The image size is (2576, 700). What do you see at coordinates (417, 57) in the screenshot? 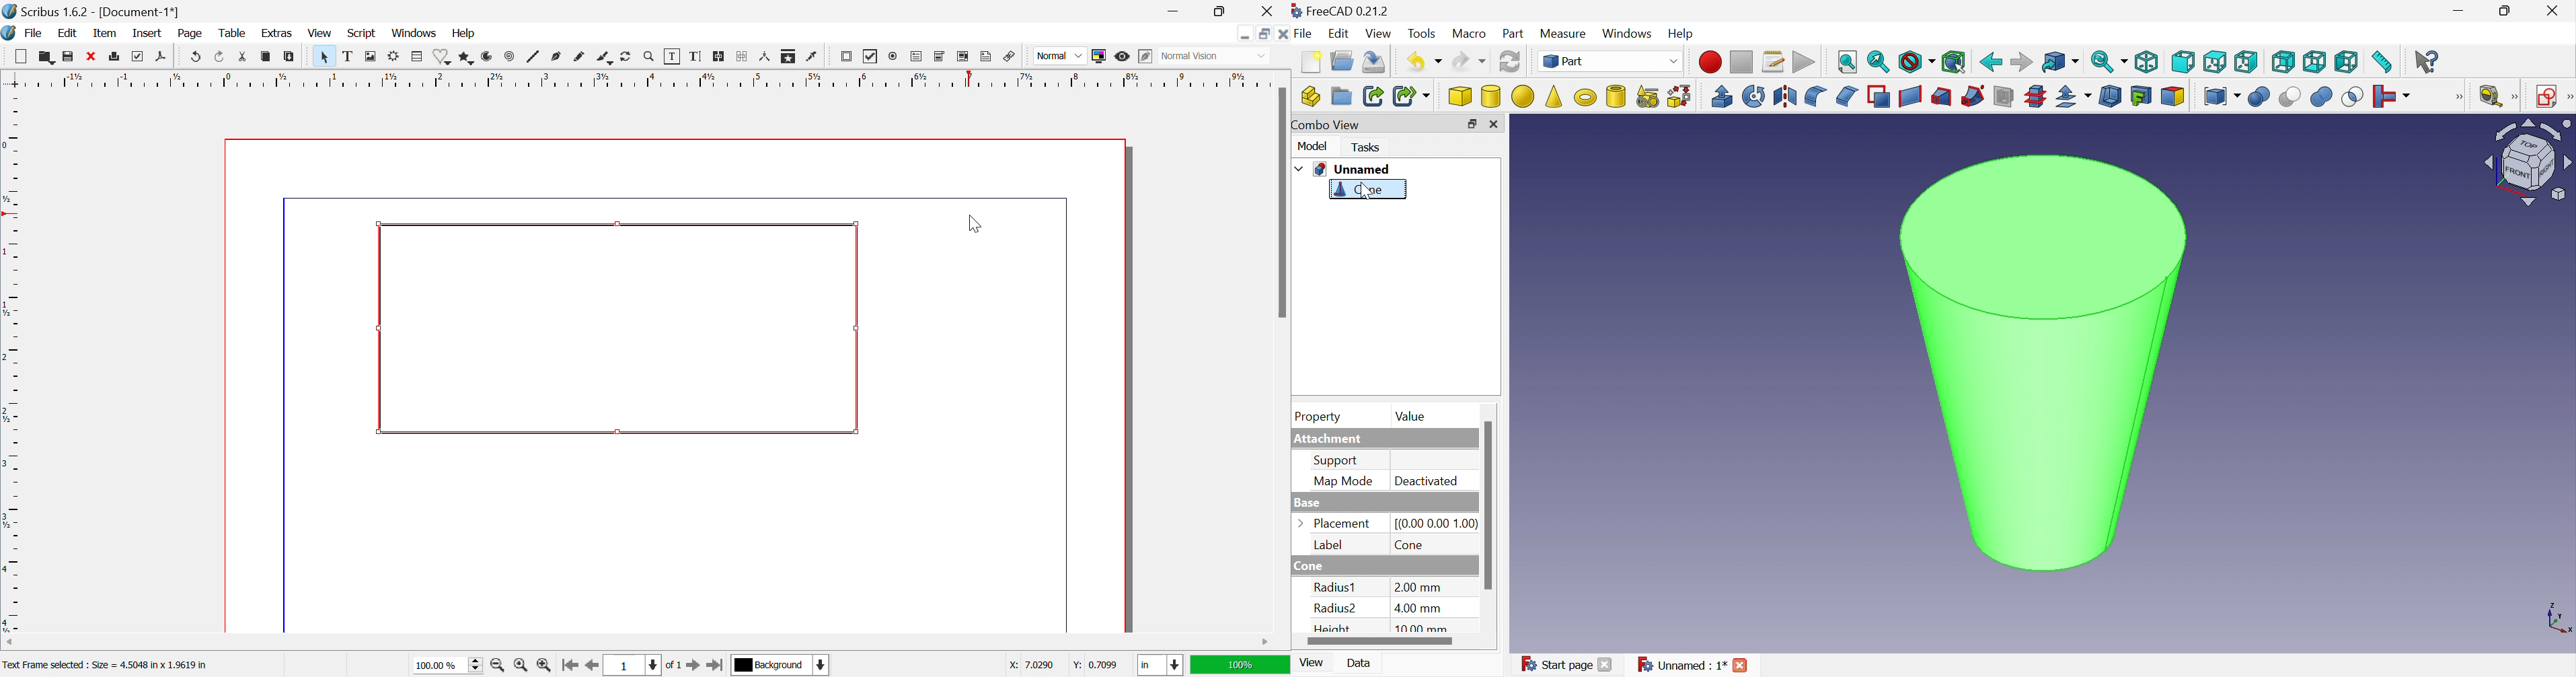
I see `Table` at bounding box center [417, 57].